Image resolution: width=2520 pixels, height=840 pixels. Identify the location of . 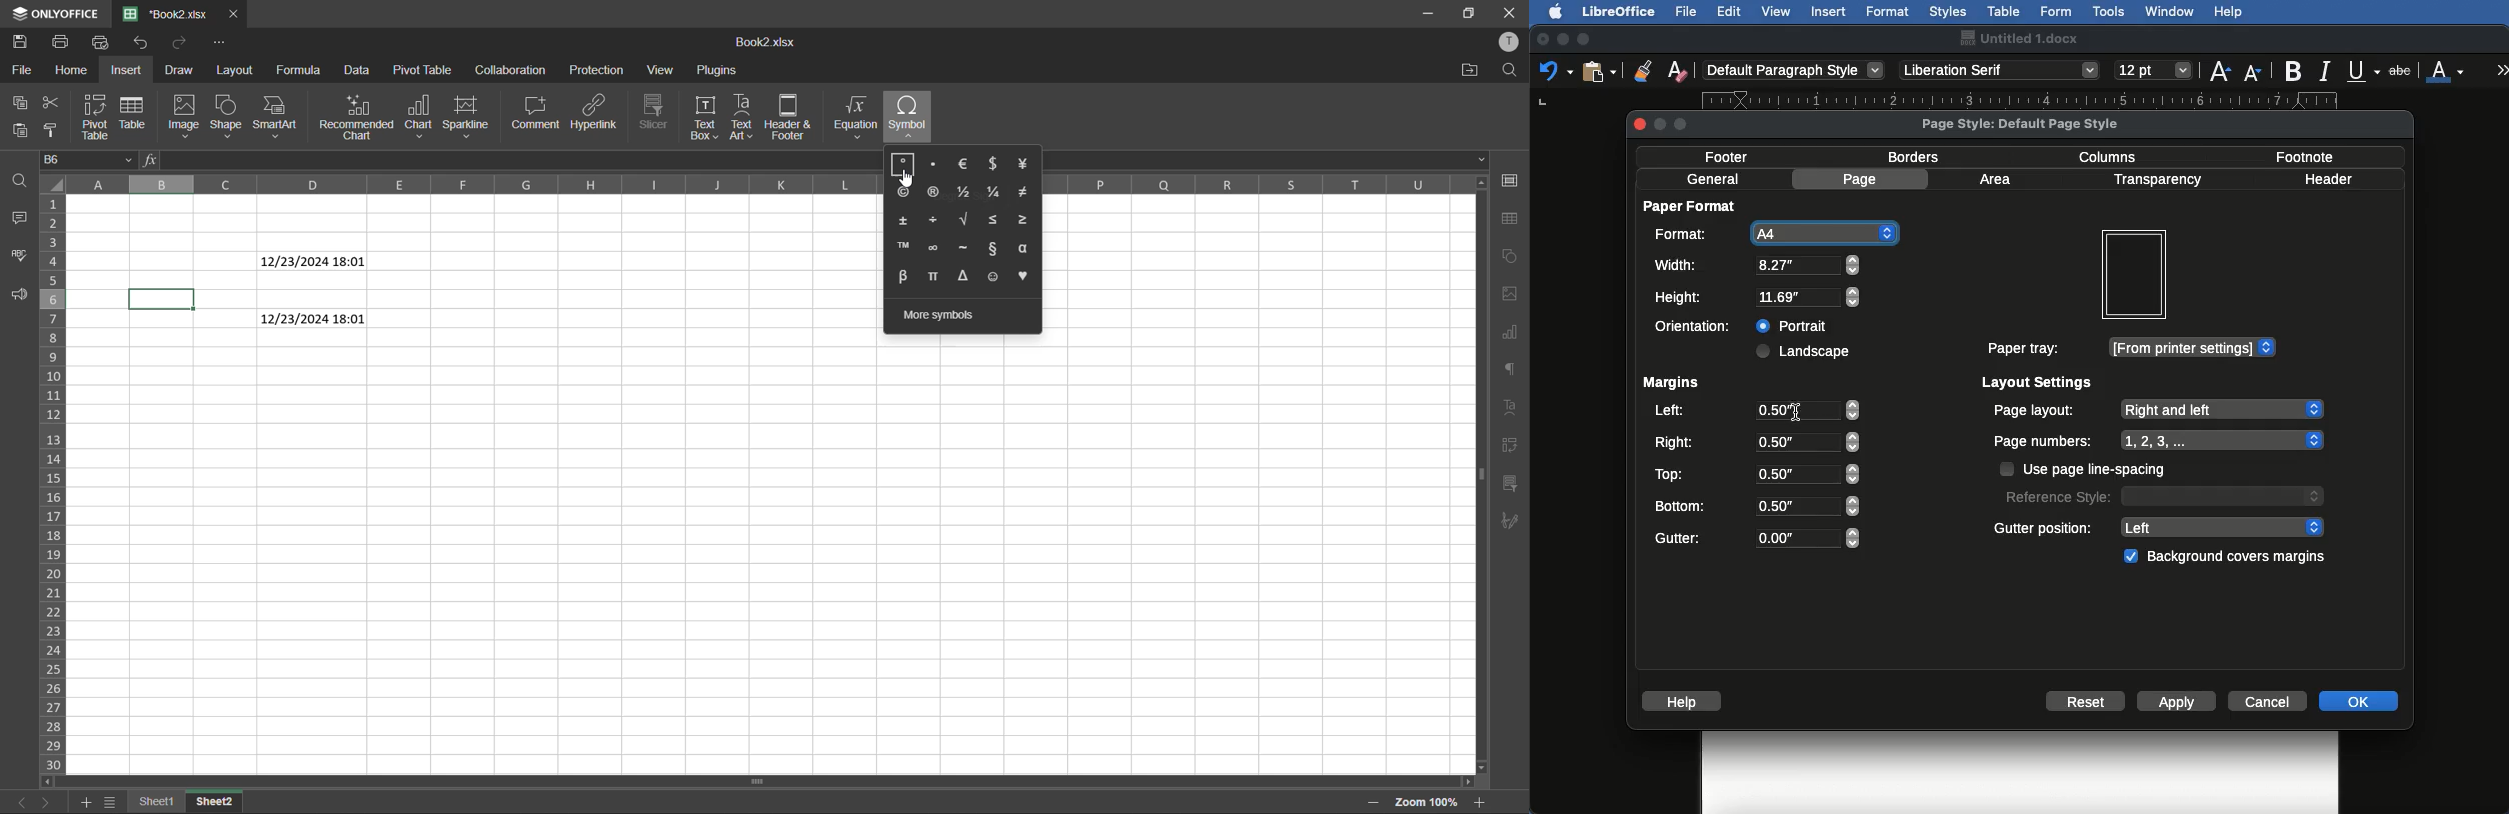
(905, 166).